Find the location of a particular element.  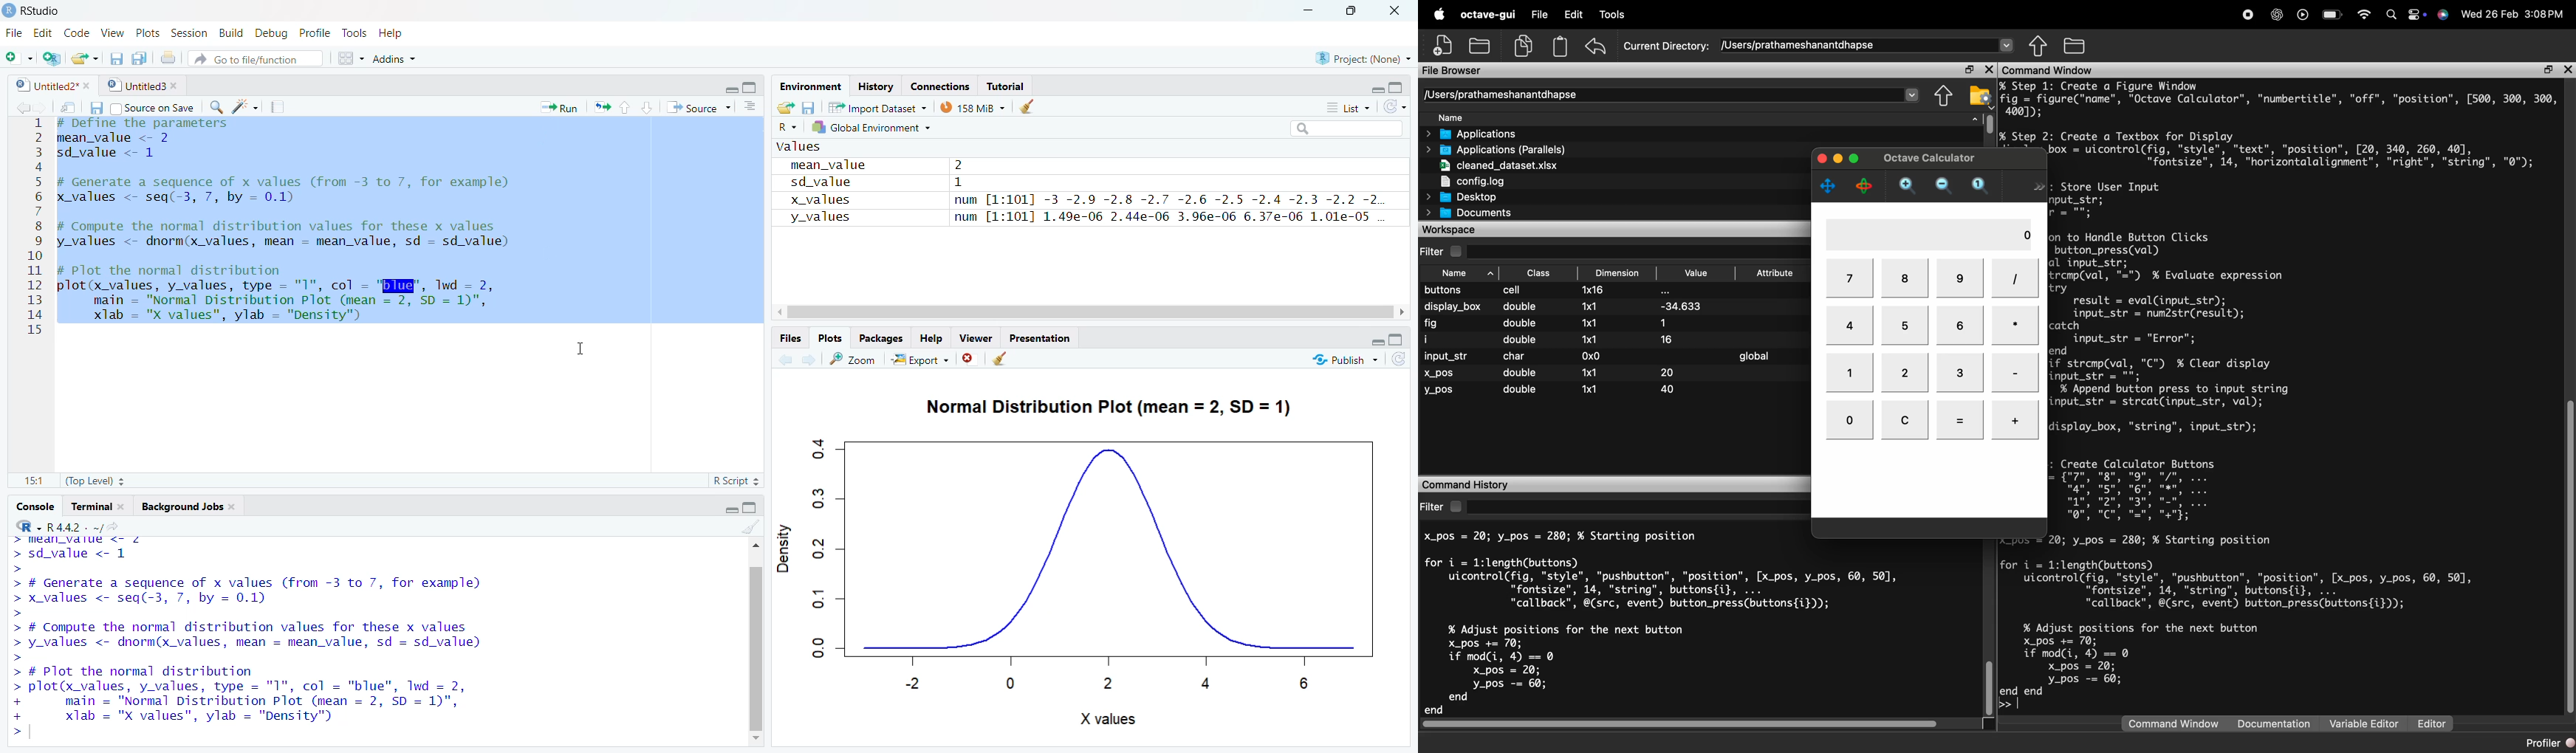

New file is located at coordinates (16, 55).